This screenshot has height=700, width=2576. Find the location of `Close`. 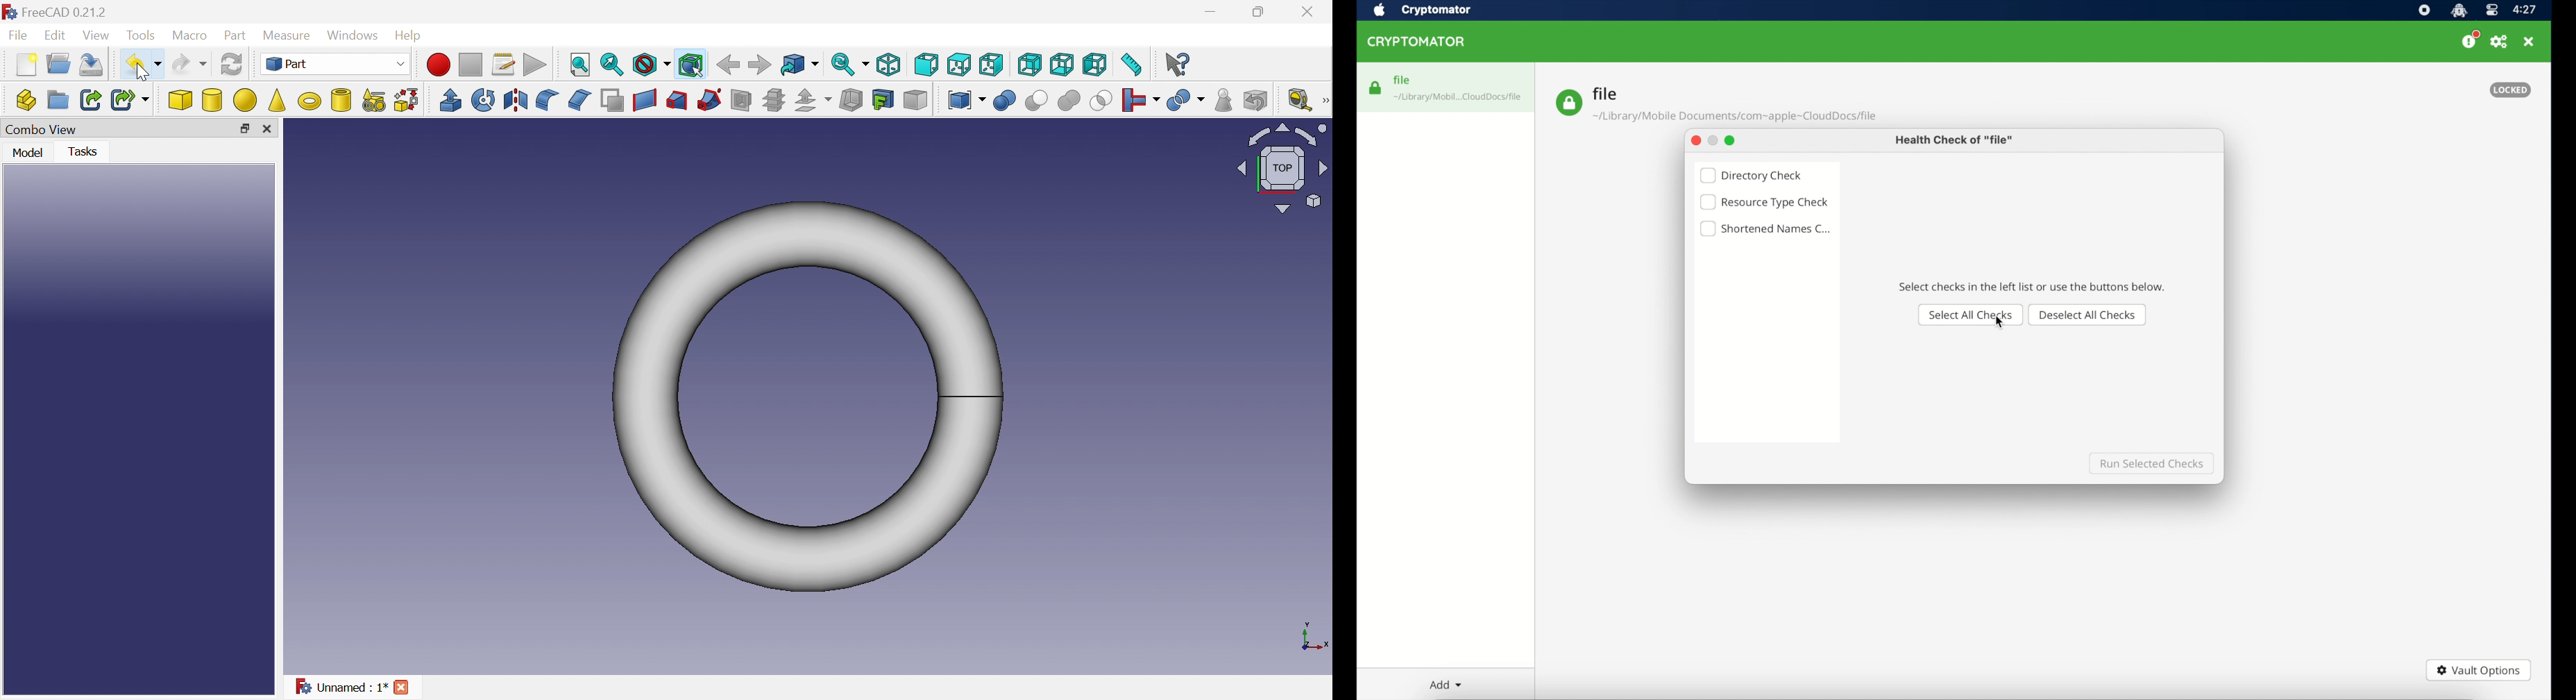

Close is located at coordinates (402, 689).